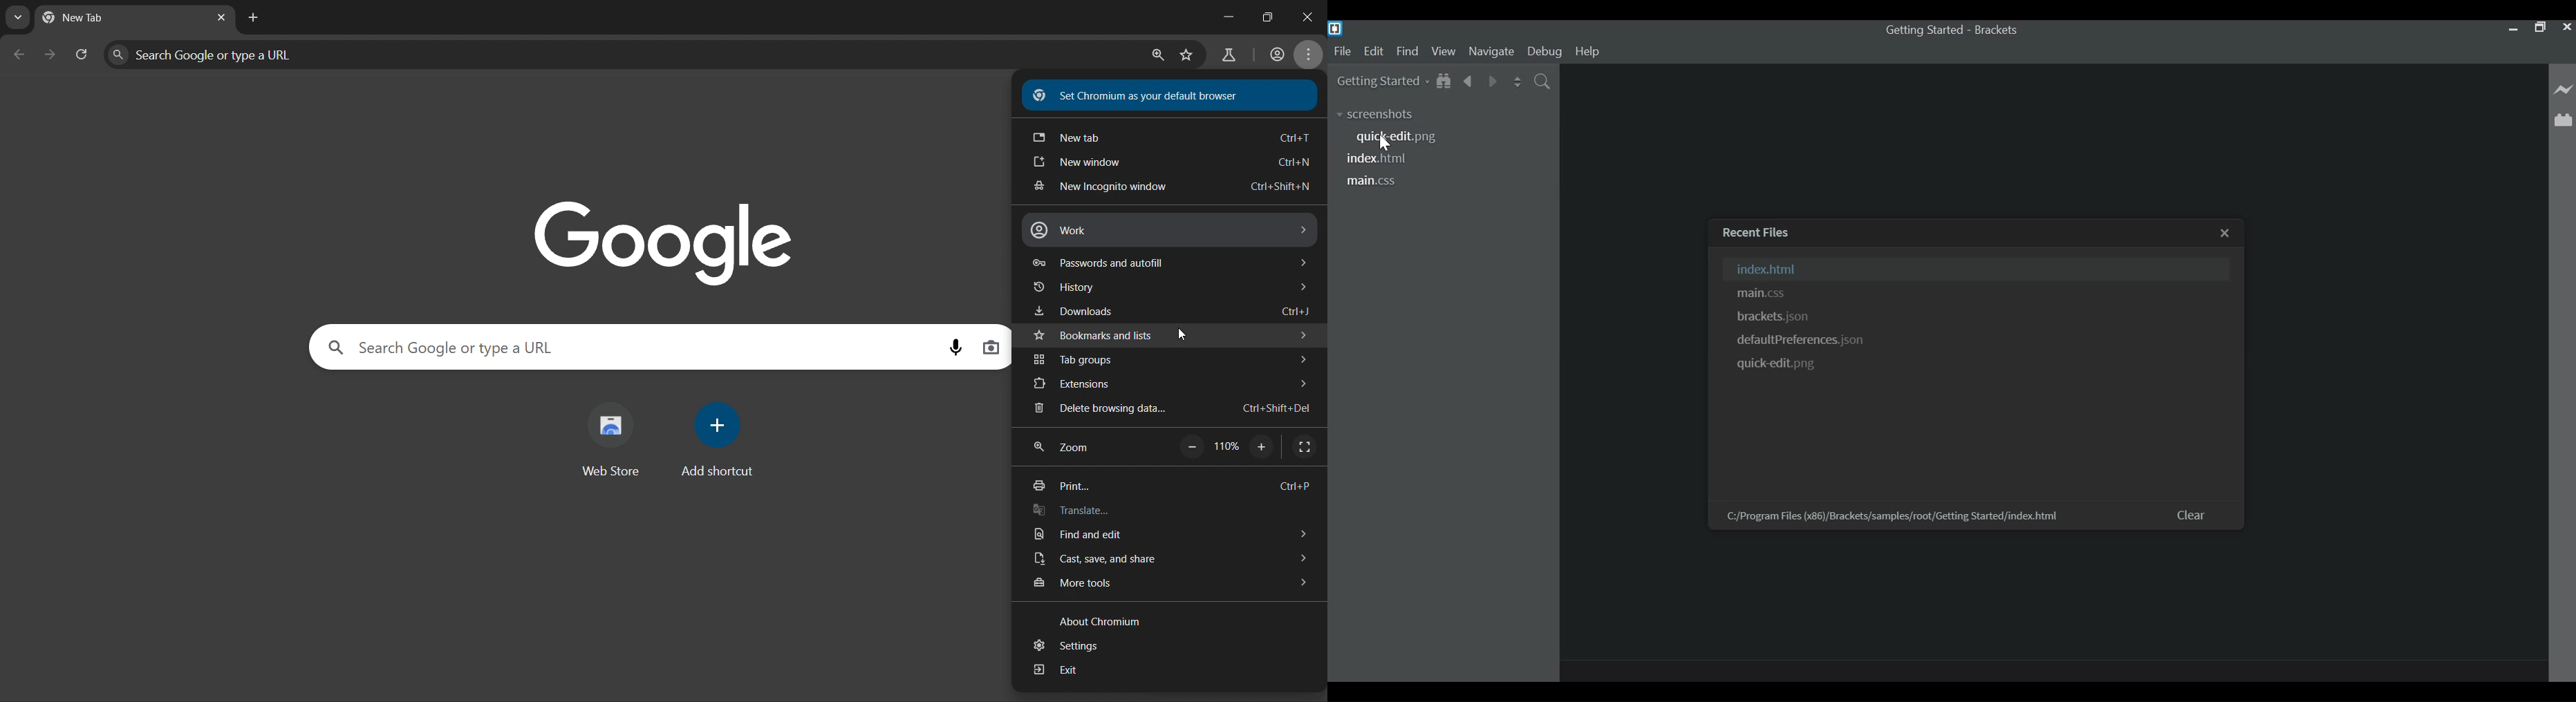 This screenshot has height=728, width=2576. I want to click on Navigate Forward, so click(1493, 80).